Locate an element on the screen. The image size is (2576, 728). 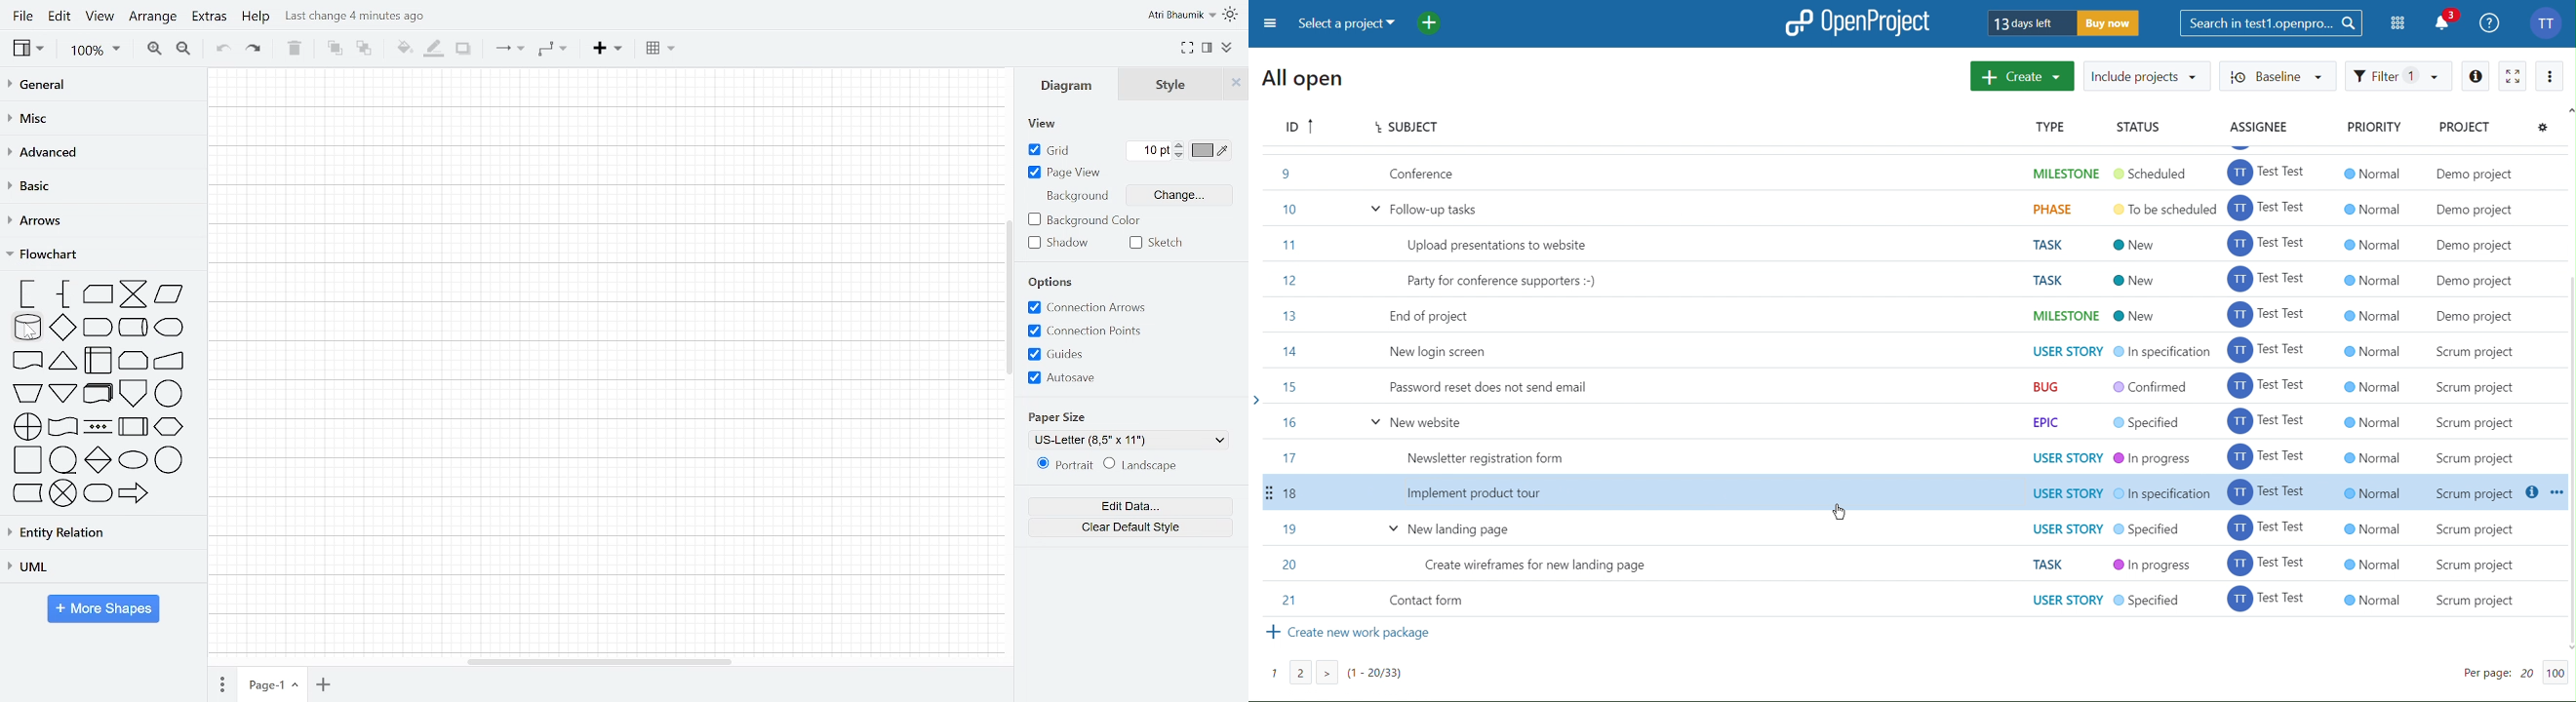
current page is located at coordinates (275, 683).